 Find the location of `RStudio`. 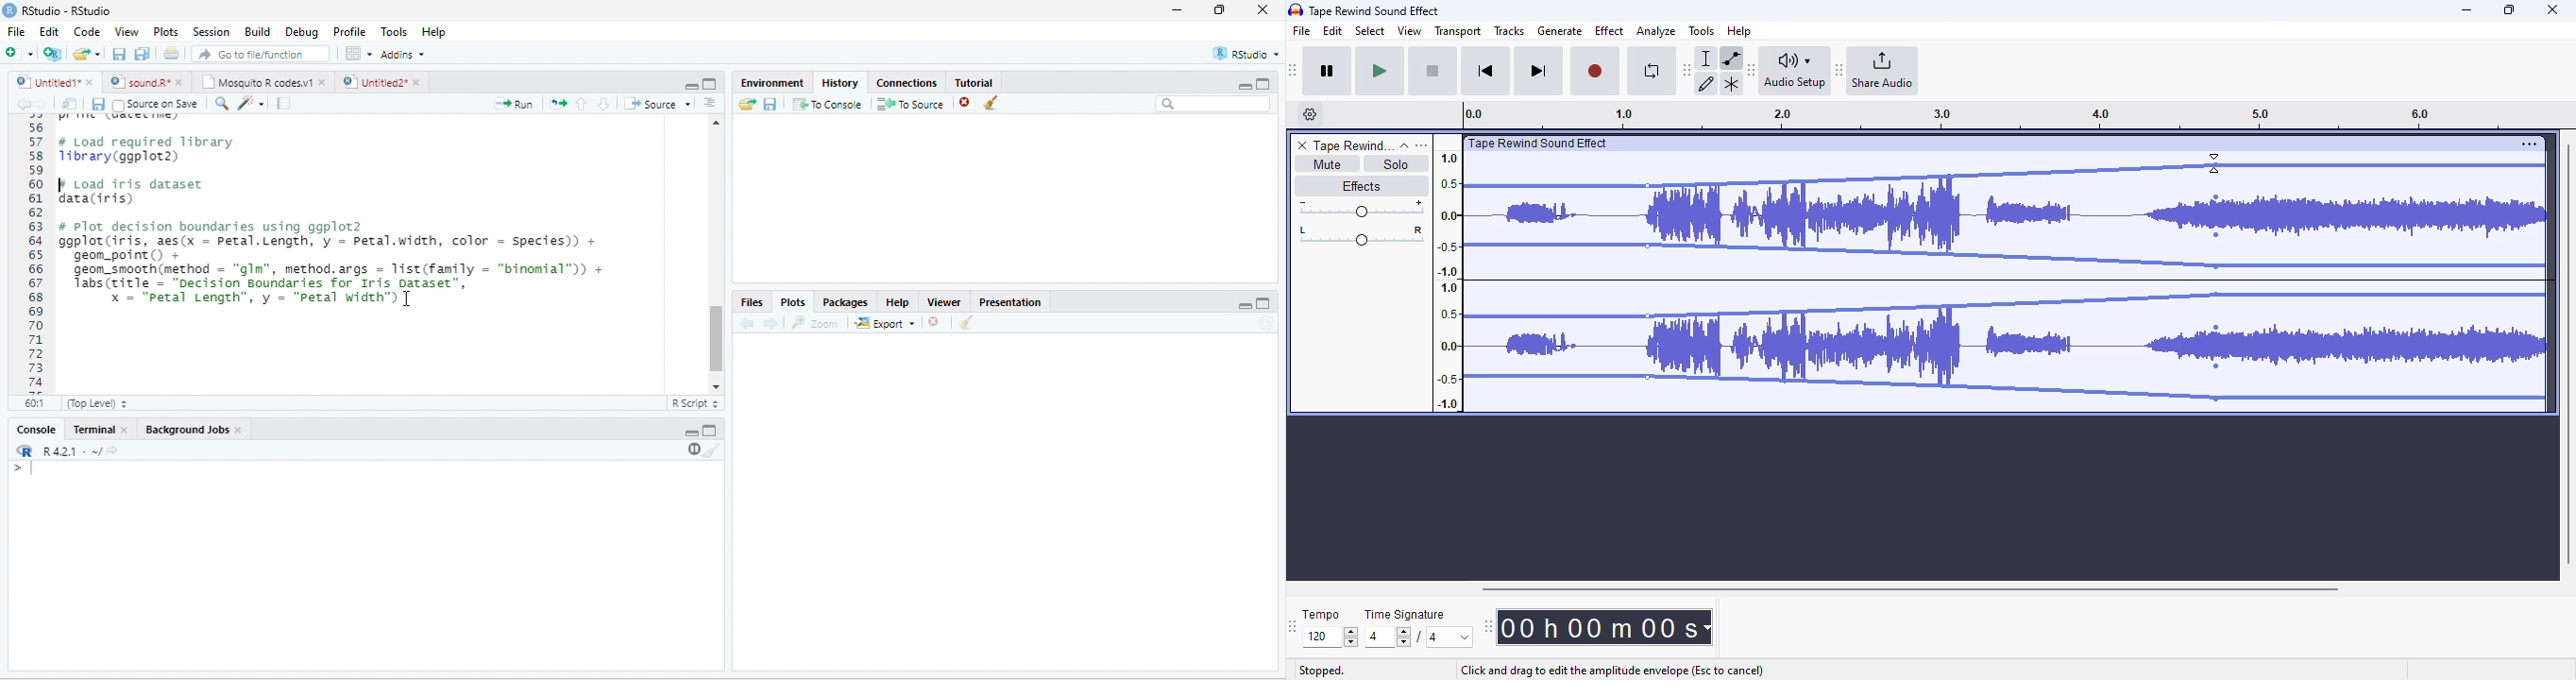

RStudio is located at coordinates (1247, 54).